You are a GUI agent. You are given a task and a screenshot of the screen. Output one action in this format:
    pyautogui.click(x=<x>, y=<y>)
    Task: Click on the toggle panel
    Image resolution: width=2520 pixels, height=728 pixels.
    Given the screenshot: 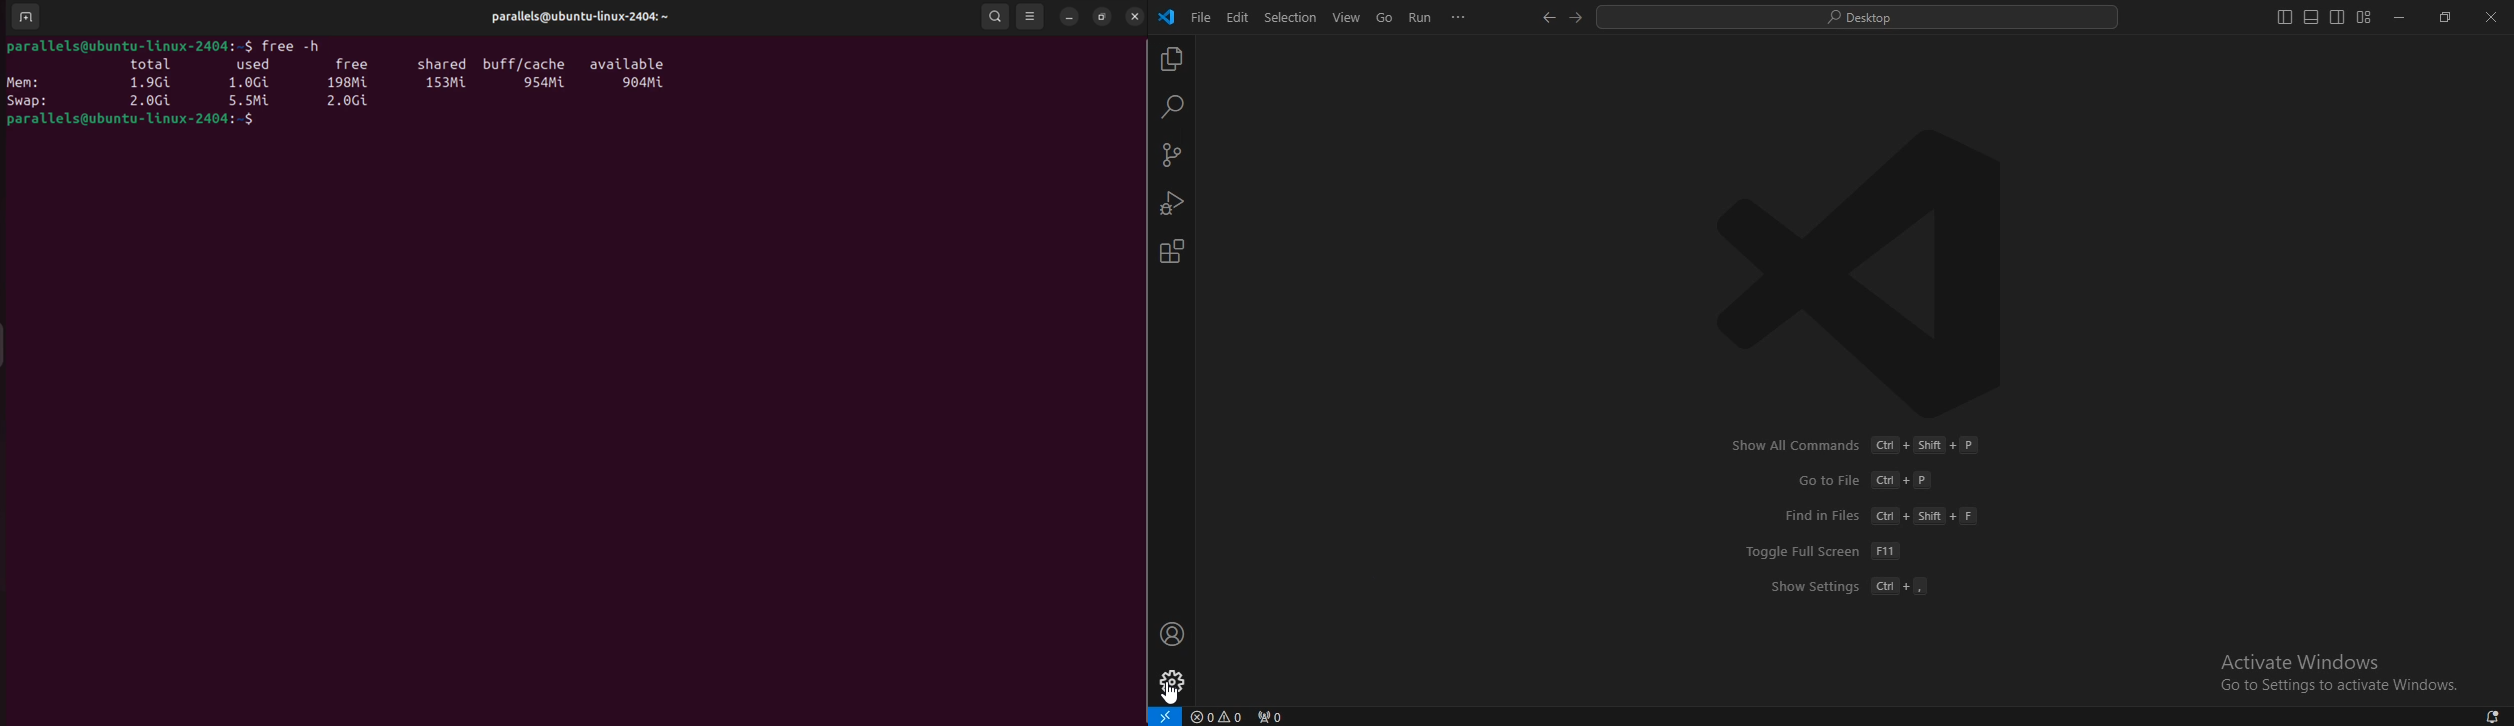 What is the action you would take?
    pyautogui.click(x=2310, y=17)
    